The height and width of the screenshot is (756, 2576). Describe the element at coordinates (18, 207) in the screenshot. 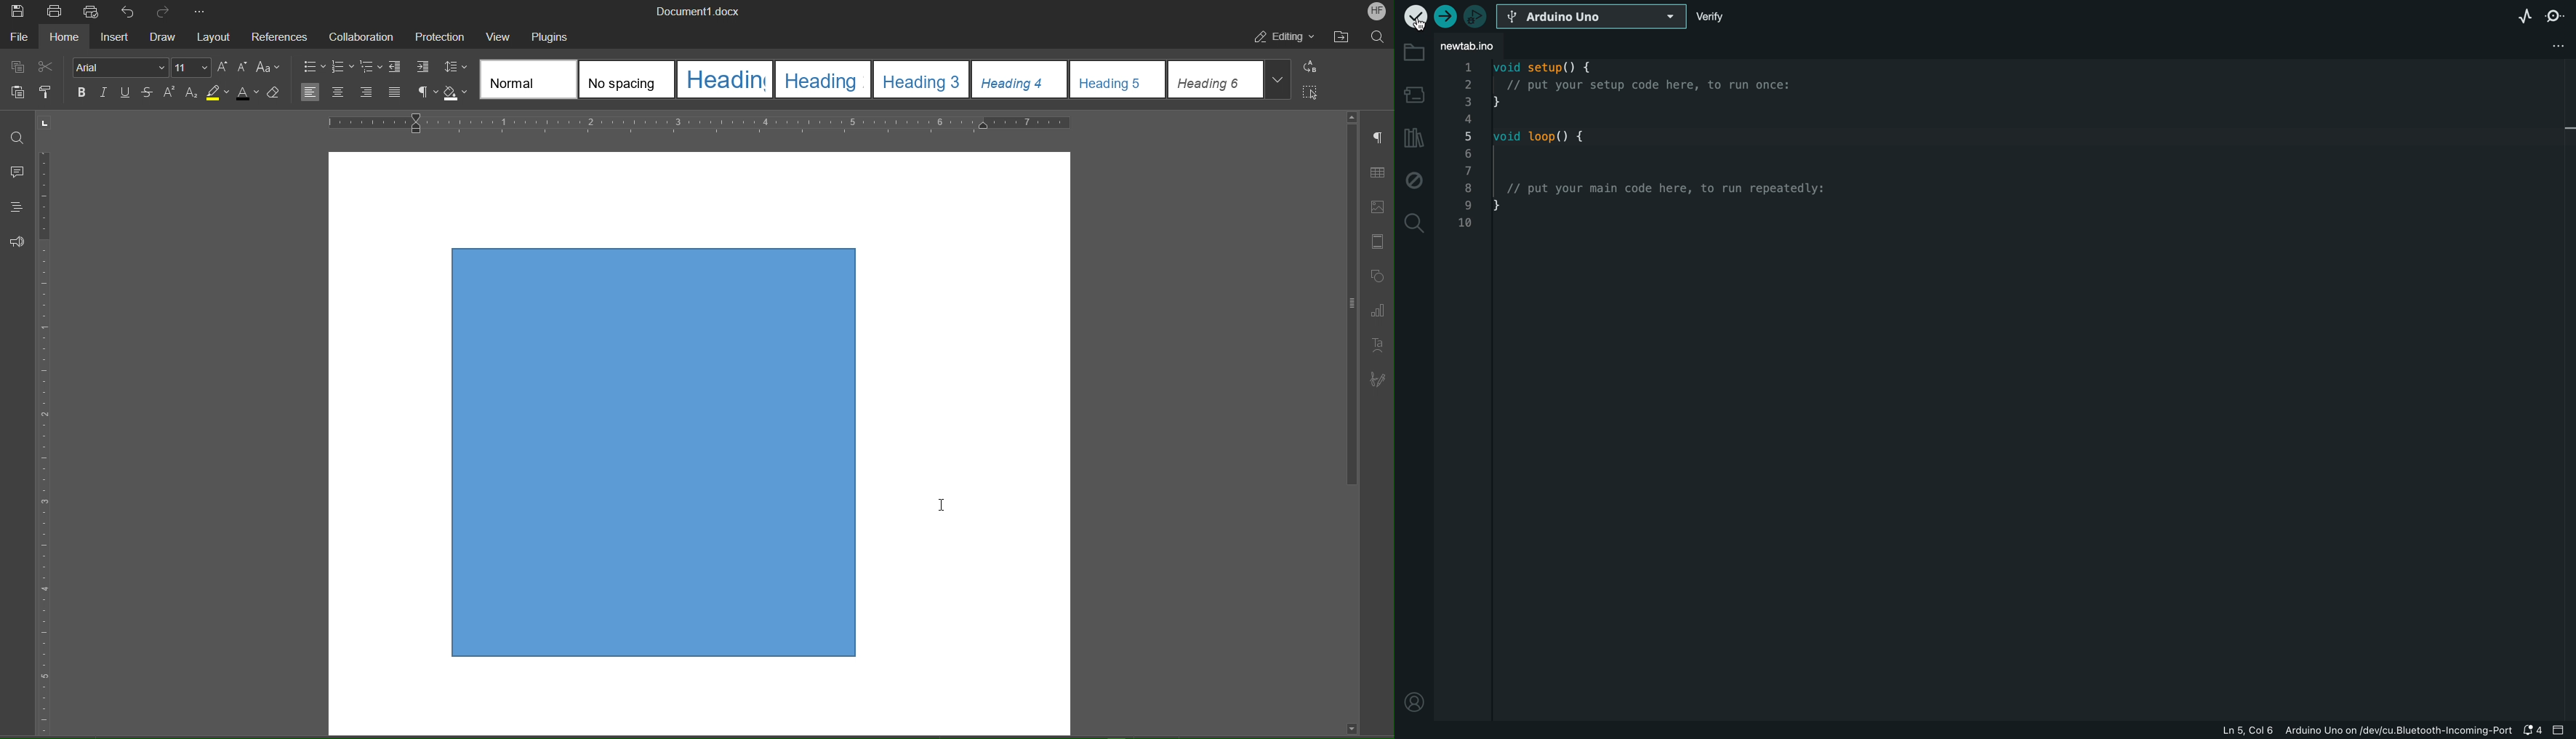

I see `Headings` at that location.